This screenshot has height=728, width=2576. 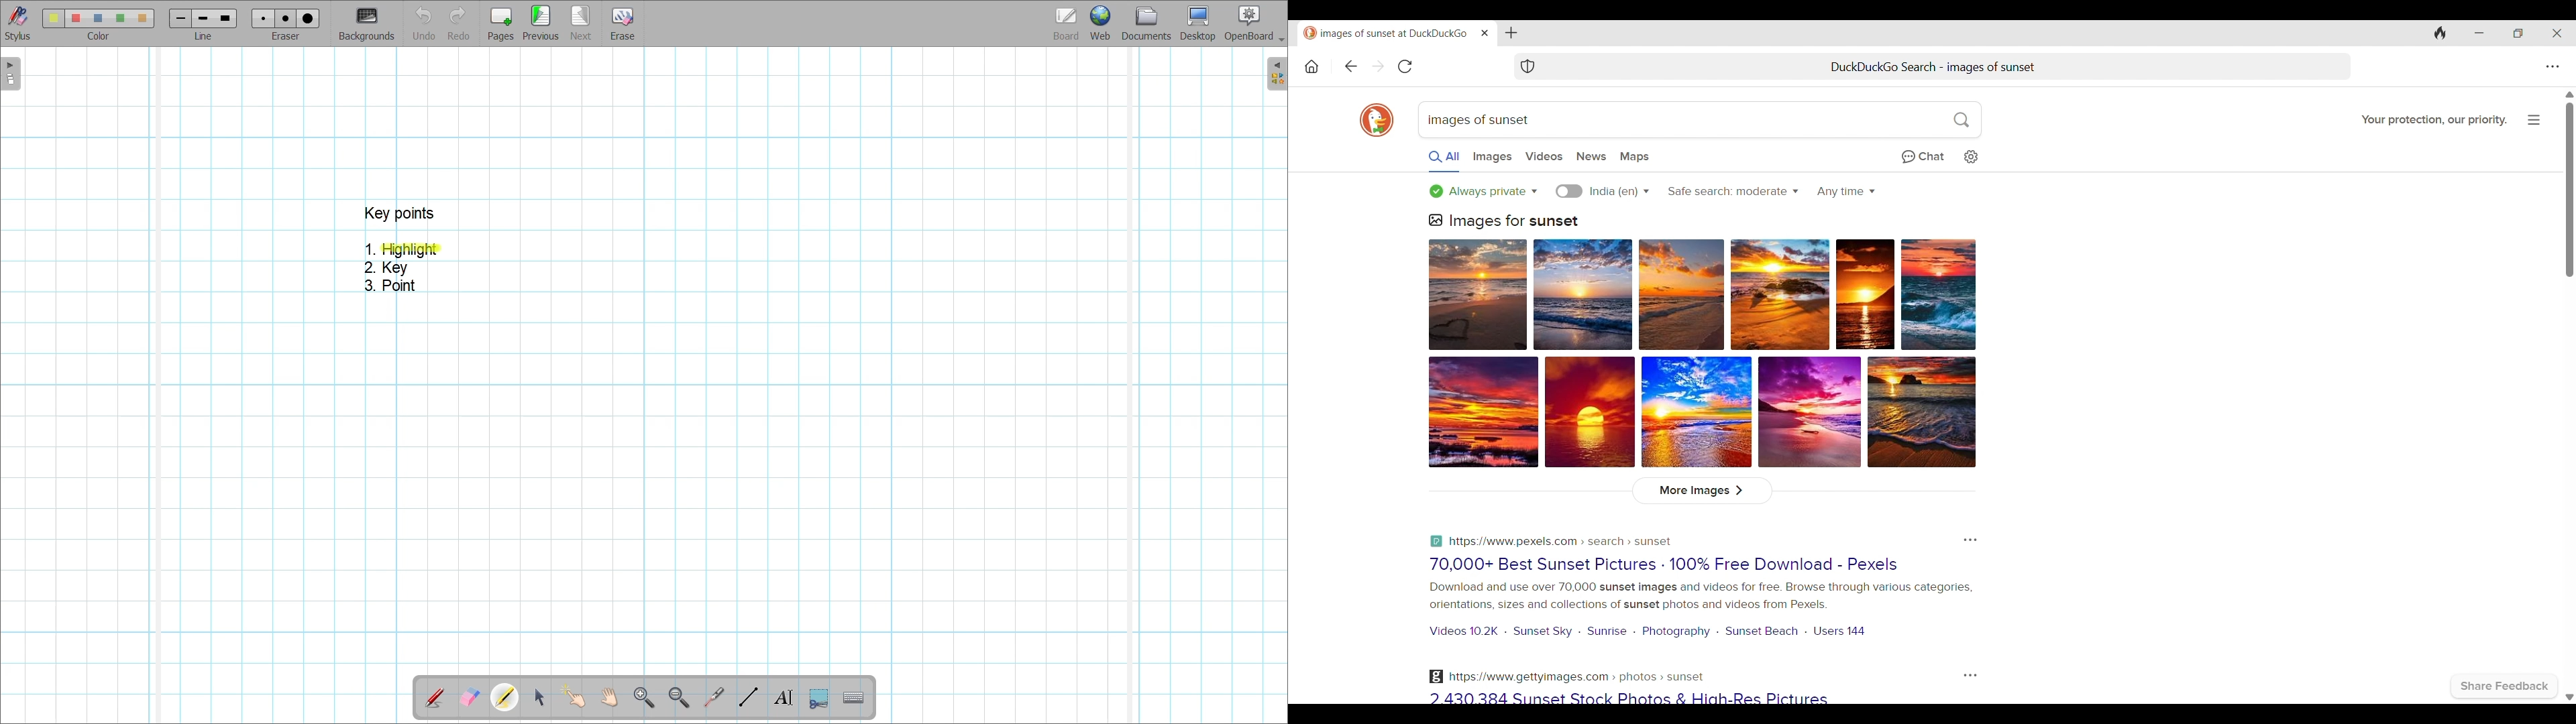 What do you see at coordinates (1553, 539) in the screenshot?
I see `https:\\www.pexels.com > search > sunset` at bounding box center [1553, 539].